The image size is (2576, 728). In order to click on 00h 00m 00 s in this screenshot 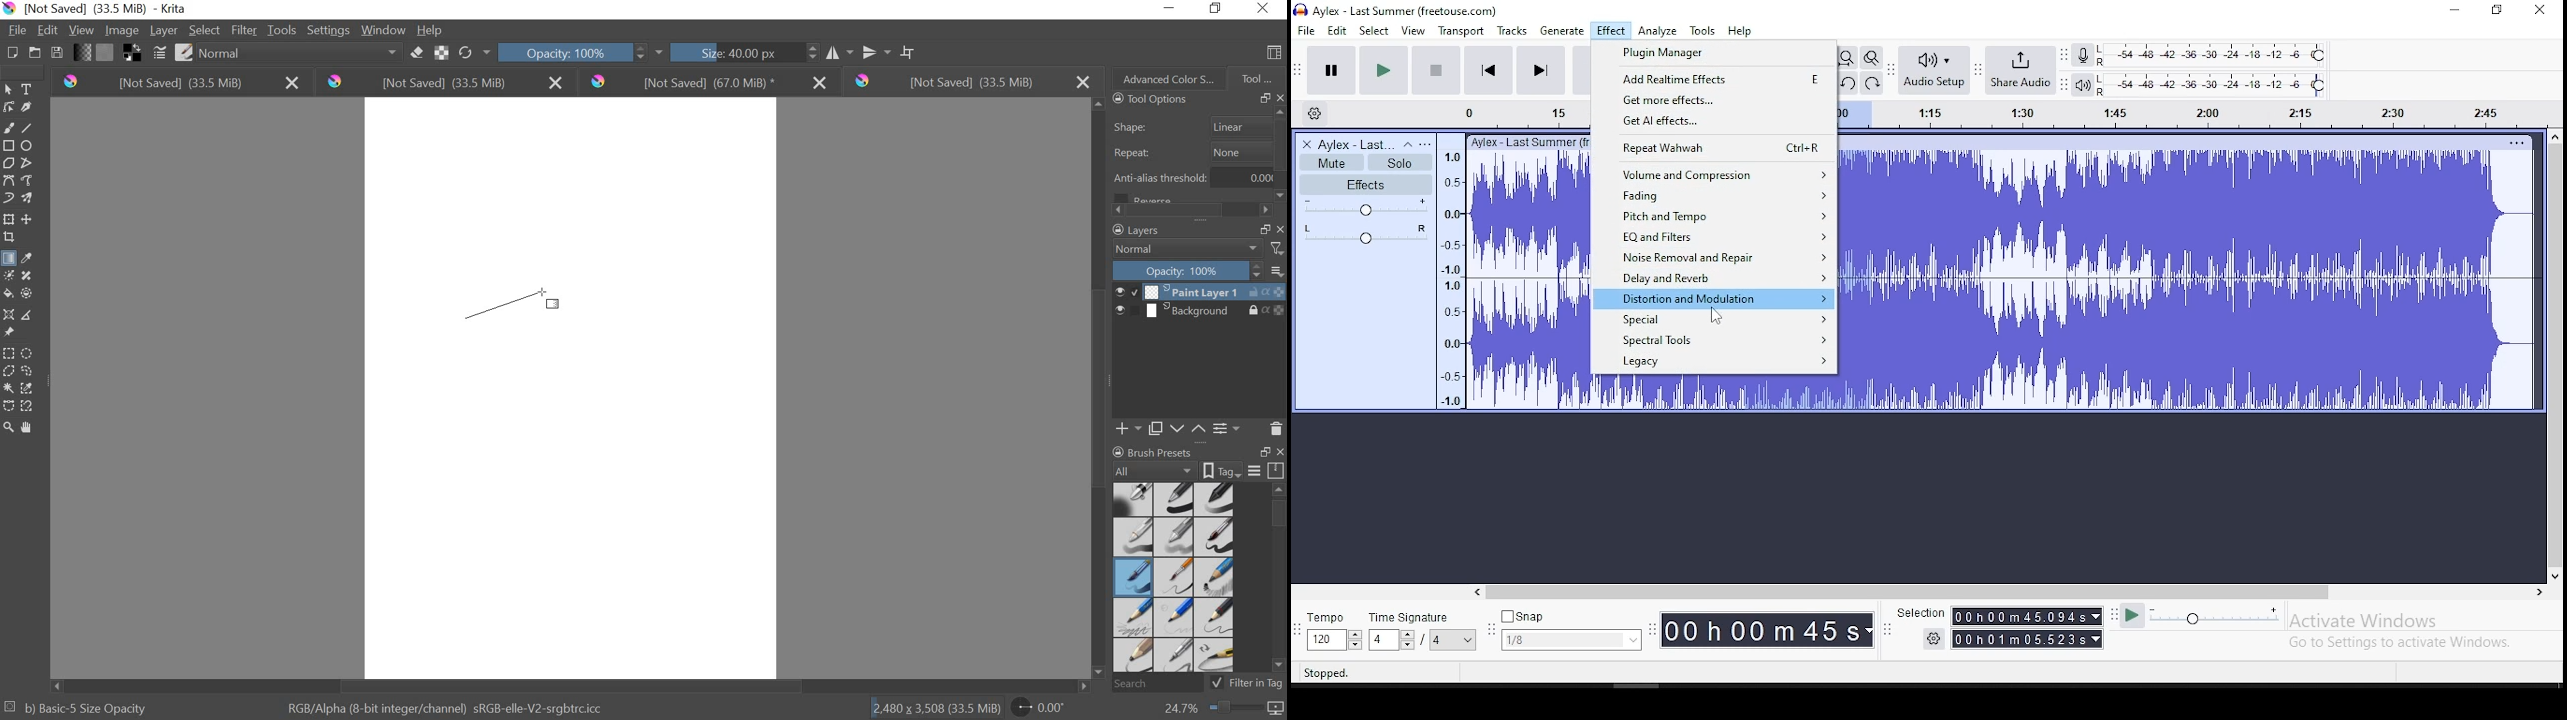, I will do `click(1764, 628)`.